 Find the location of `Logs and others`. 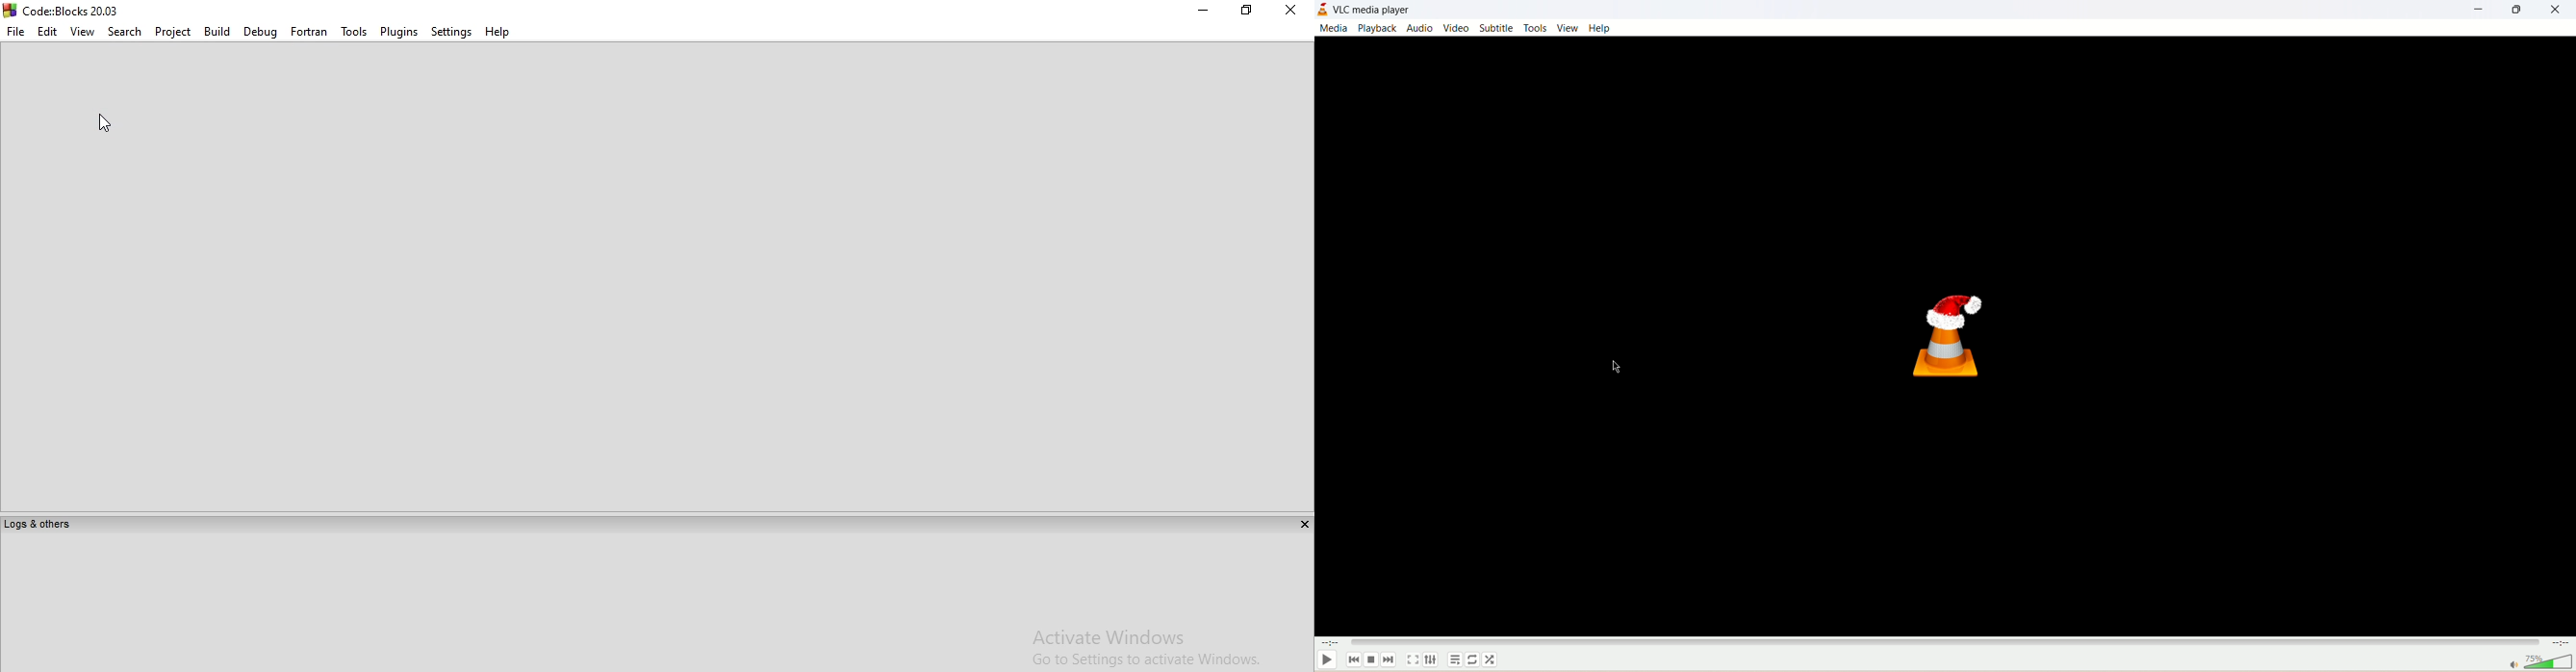

Logs and others is located at coordinates (38, 524).